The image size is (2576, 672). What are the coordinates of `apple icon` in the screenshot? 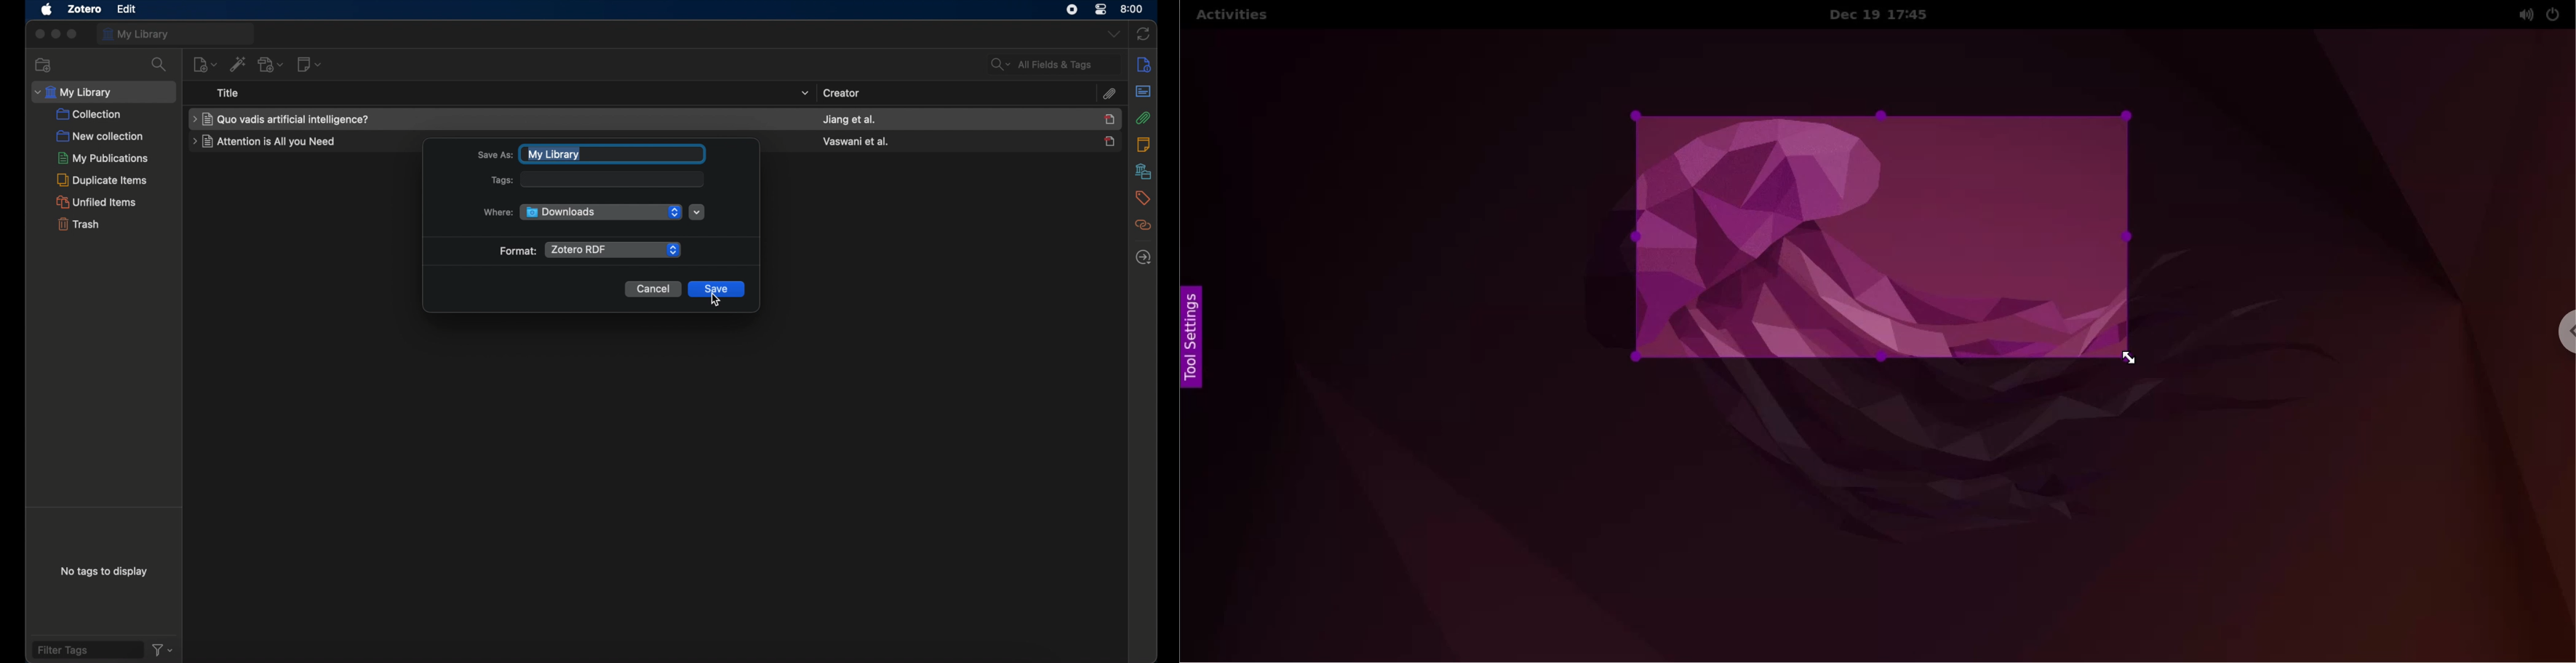 It's located at (45, 10).